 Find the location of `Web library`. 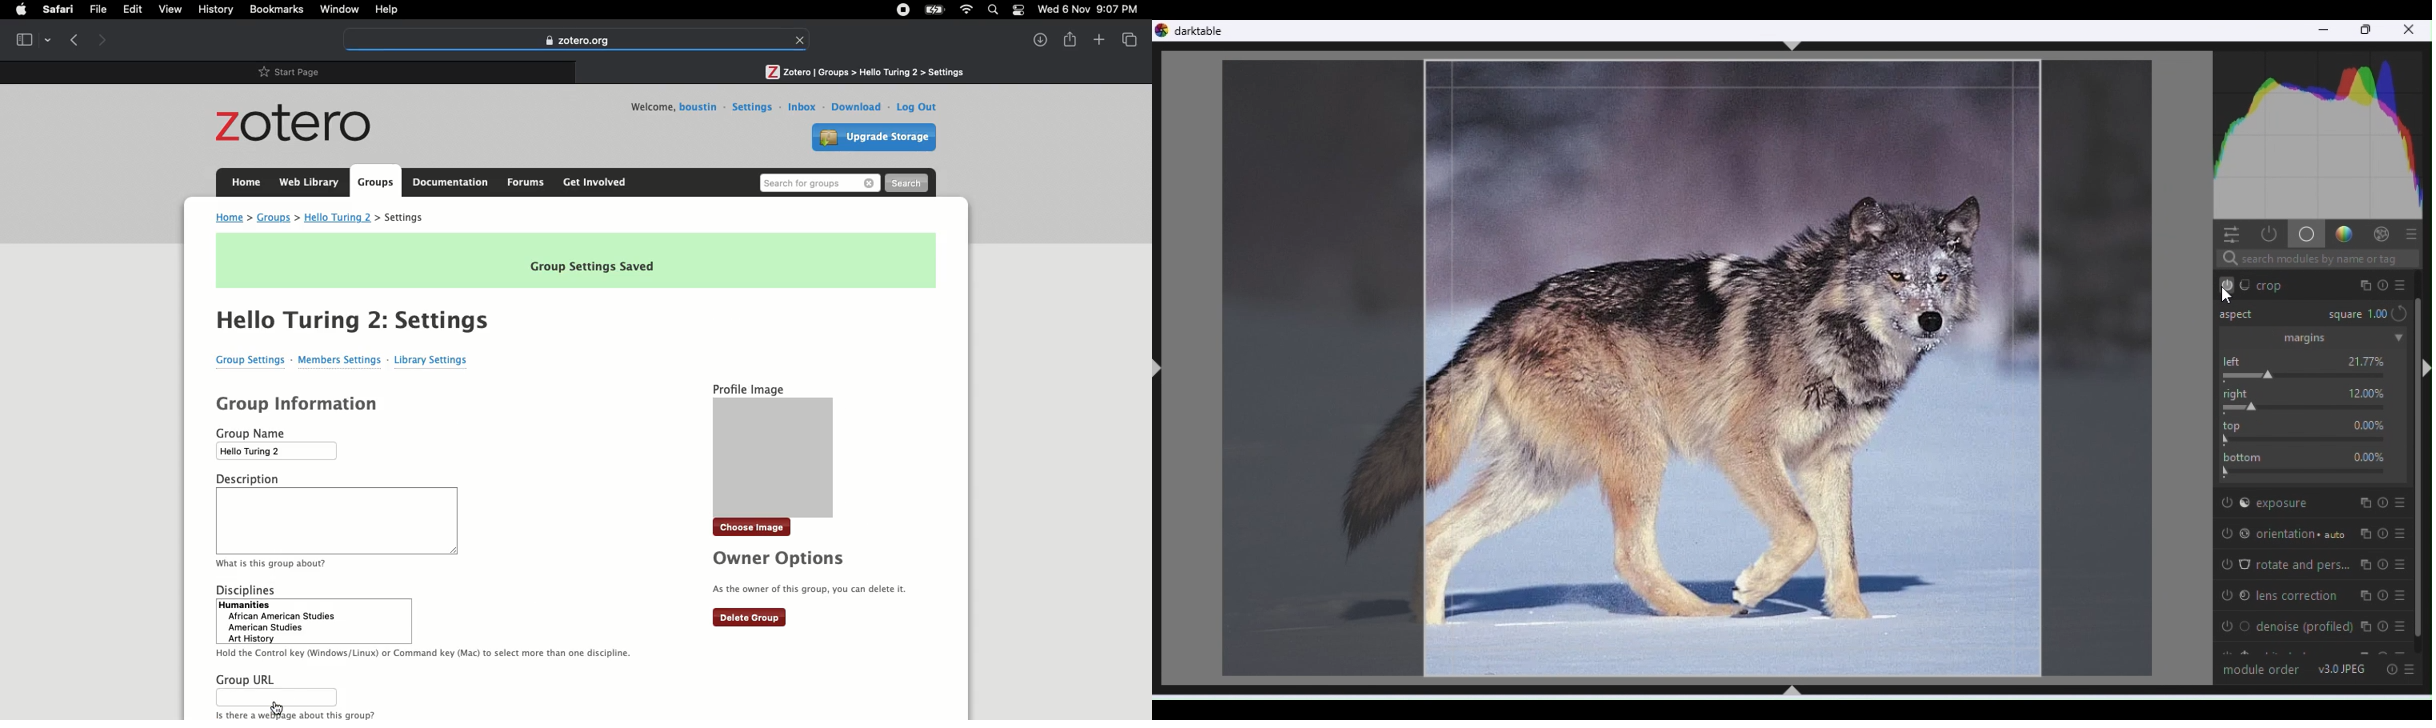

Web library is located at coordinates (308, 182).